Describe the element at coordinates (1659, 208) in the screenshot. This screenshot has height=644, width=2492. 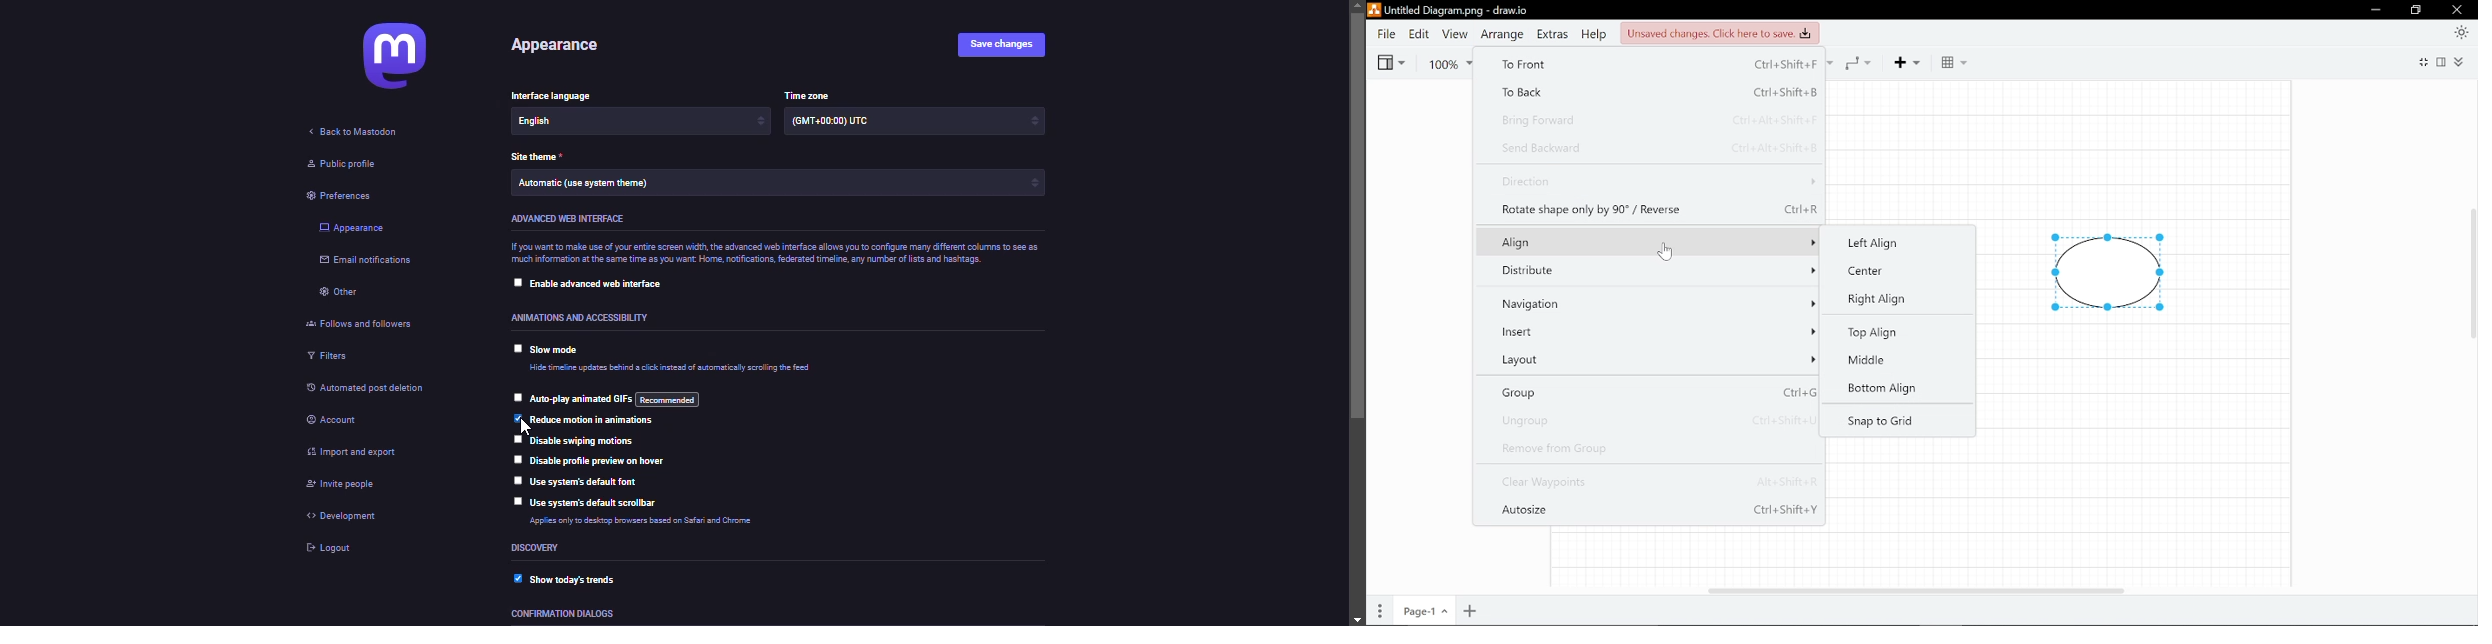
I see `Rotate shape by 90 degrees/ Reverse` at that location.